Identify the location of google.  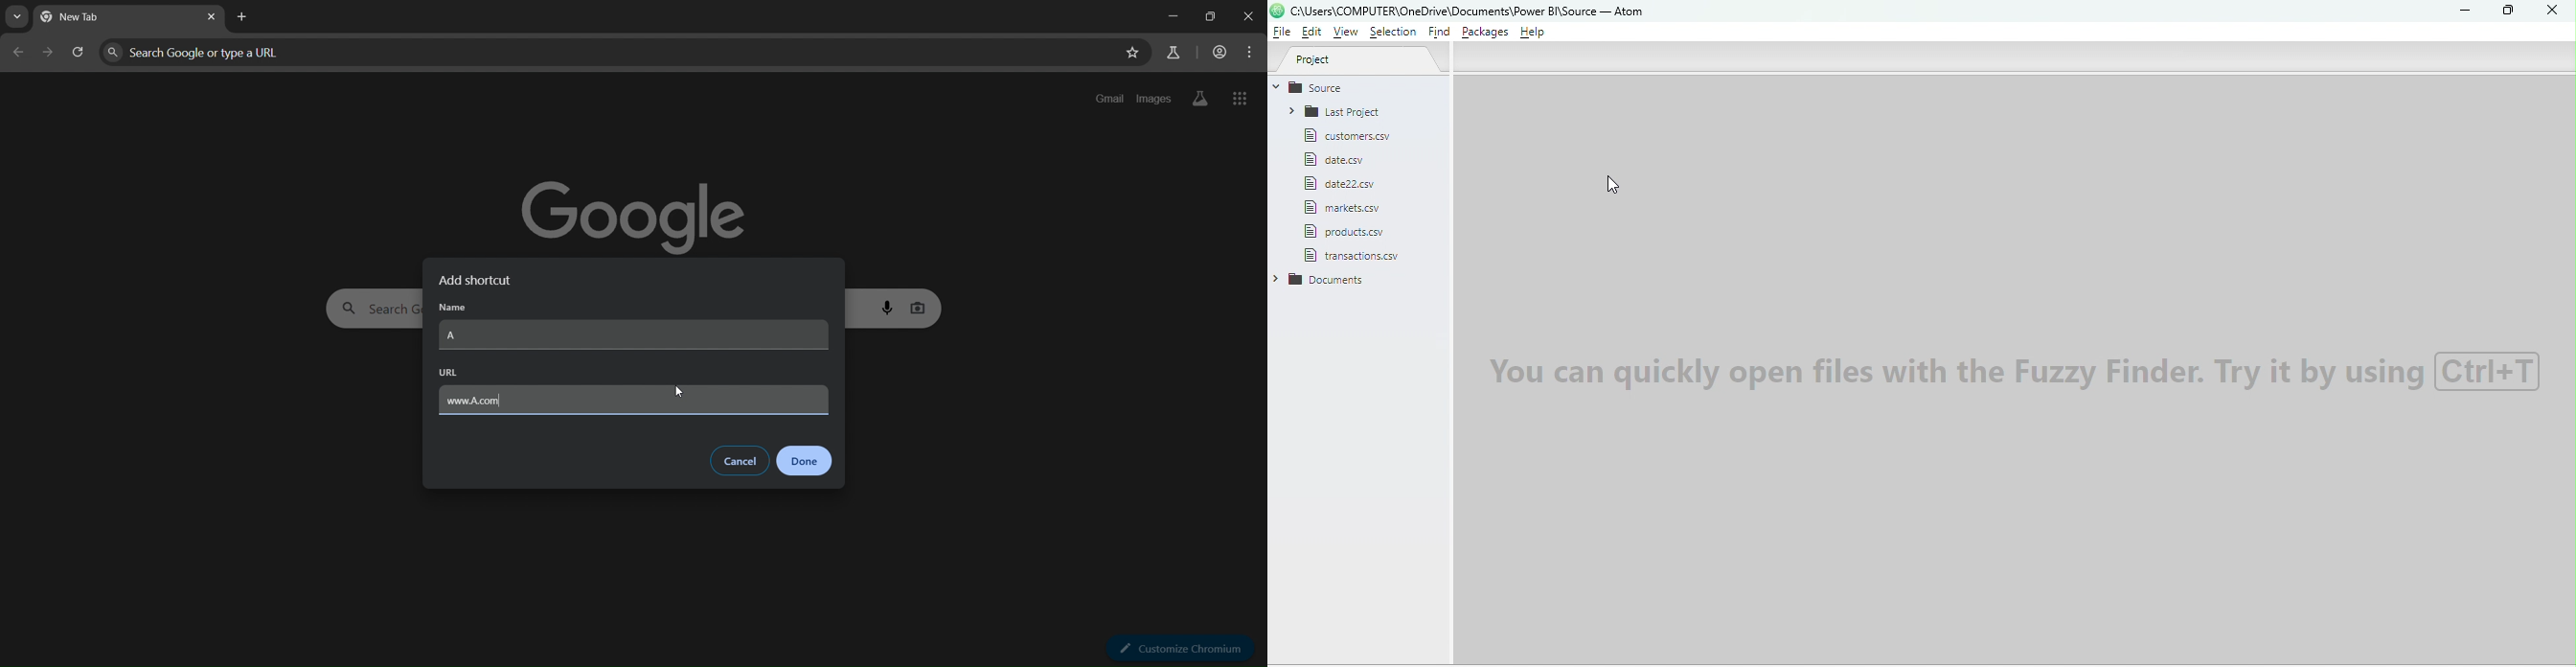
(639, 209).